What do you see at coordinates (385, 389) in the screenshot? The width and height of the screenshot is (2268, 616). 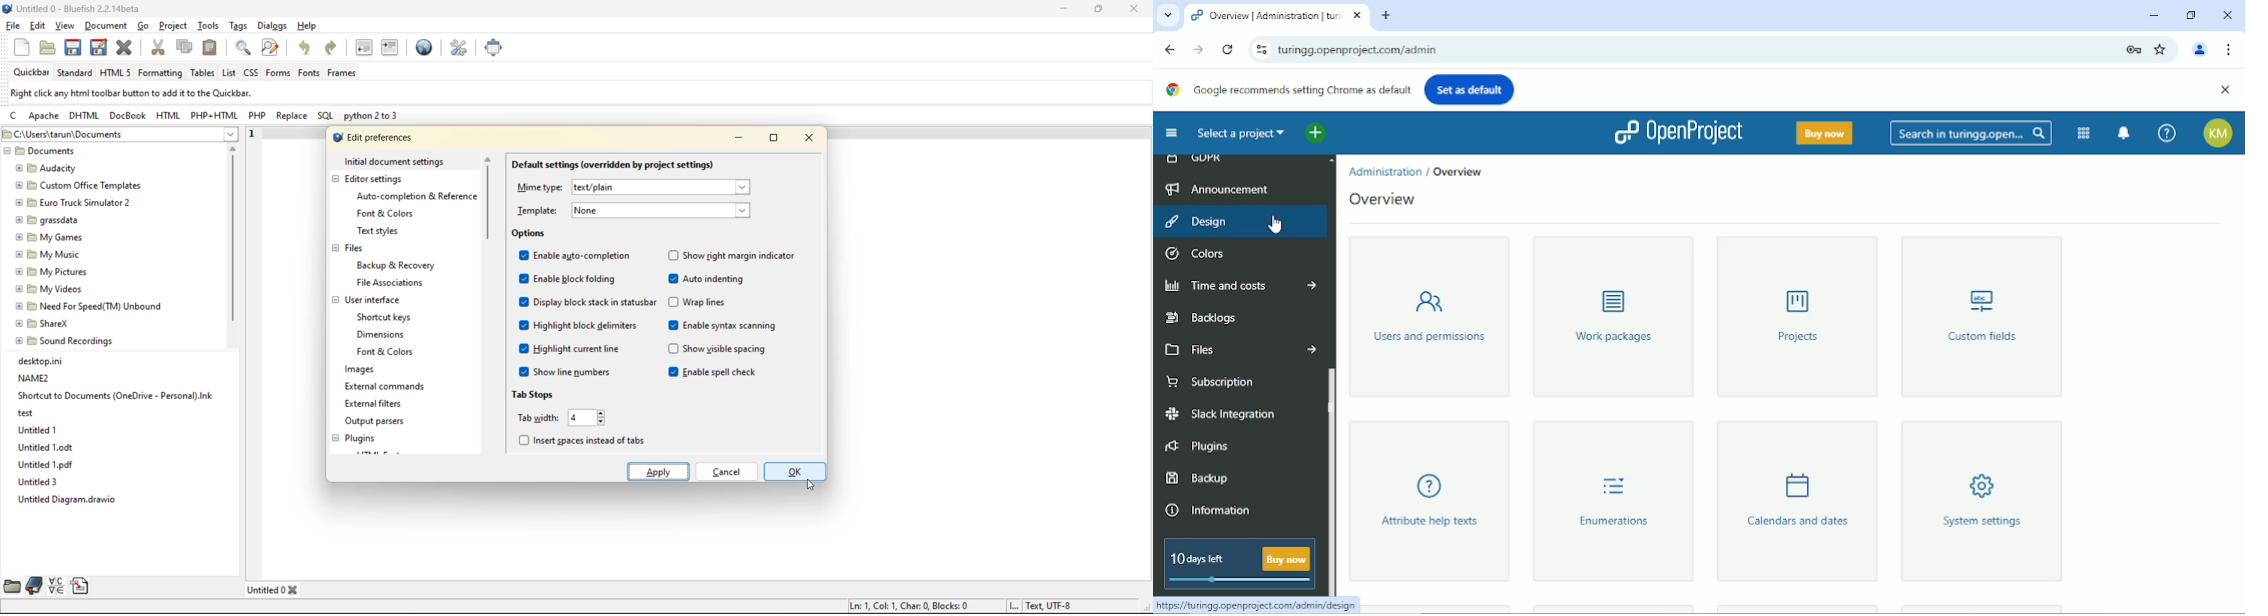 I see `external commands` at bounding box center [385, 389].